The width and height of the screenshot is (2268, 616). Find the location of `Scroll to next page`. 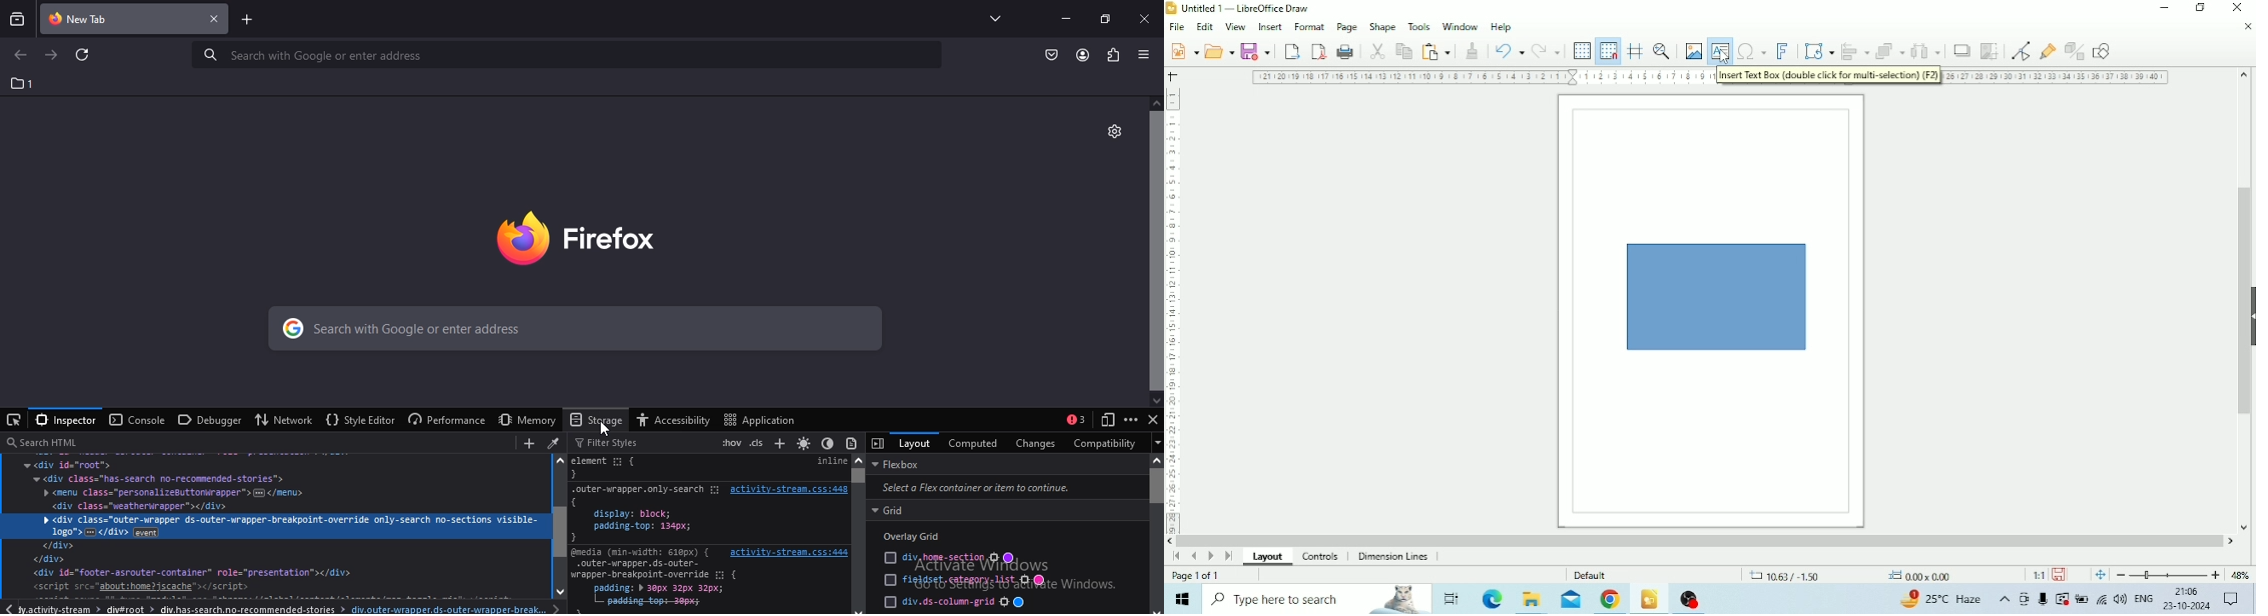

Scroll to next page is located at coordinates (1212, 556).